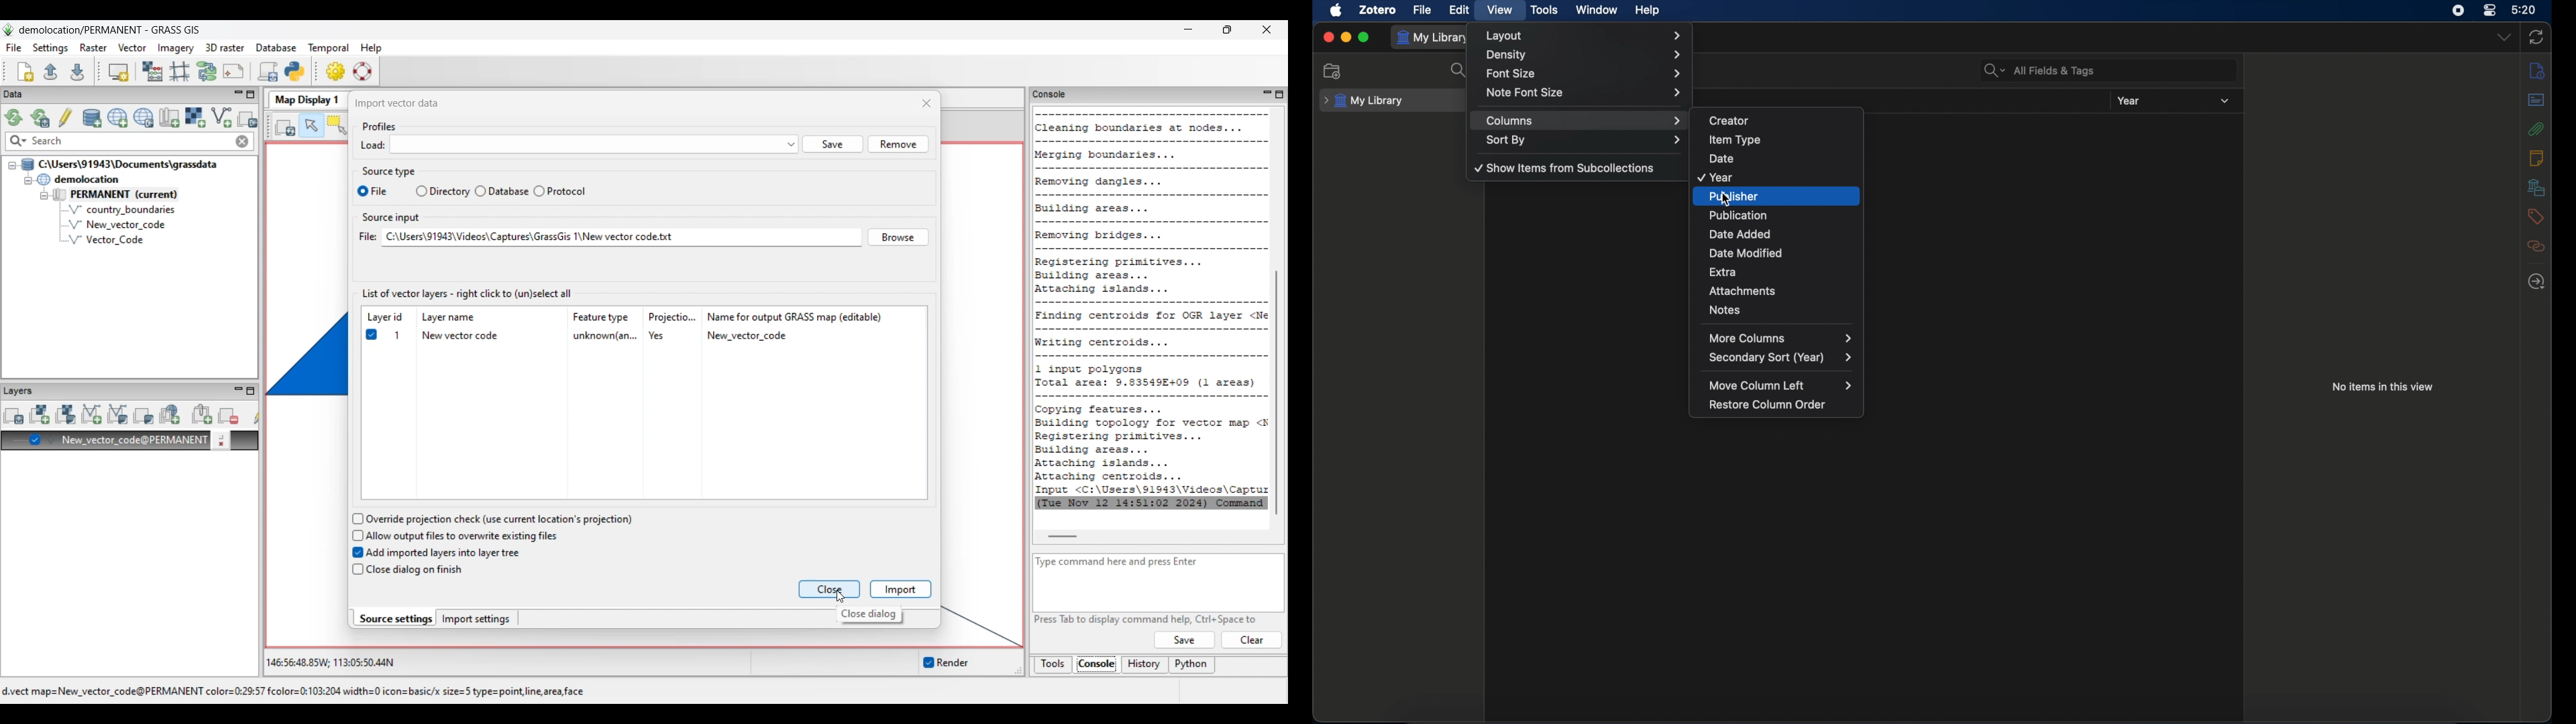 The height and width of the screenshot is (728, 2576). Describe the element at coordinates (2536, 37) in the screenshot. I see `sync` at that location.